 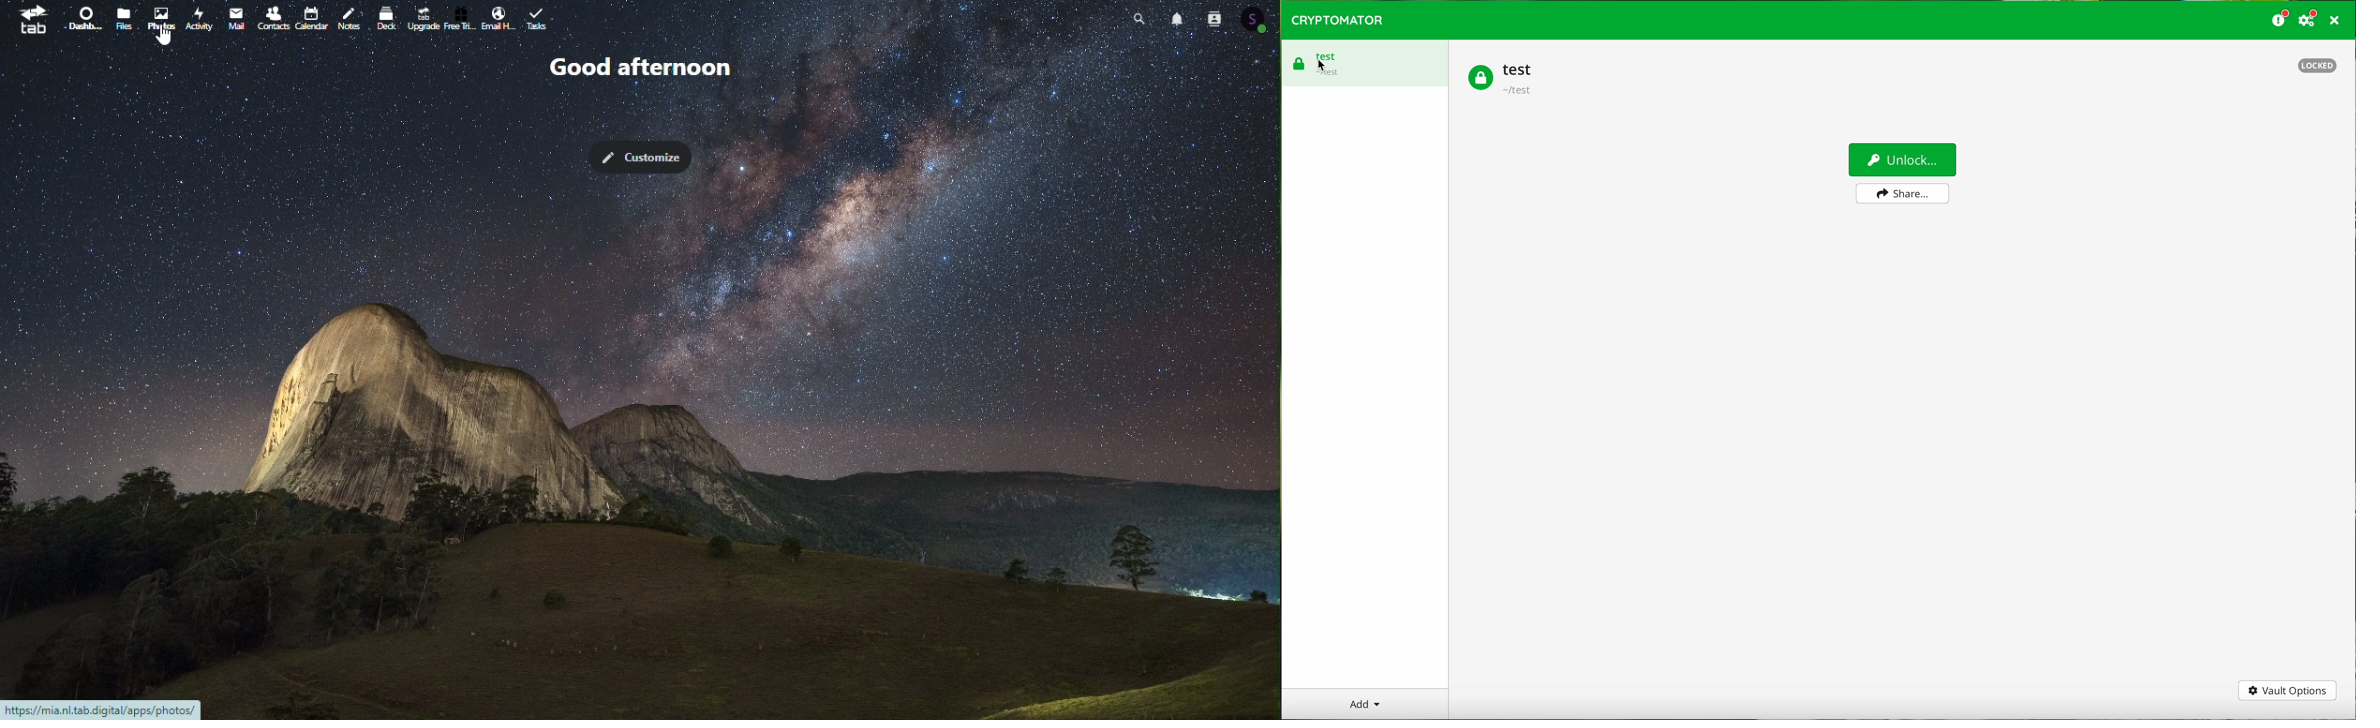 What do you see at coordinates (197, 17) in the screenshot?
I see `activity` at bounding box center [197, 17].